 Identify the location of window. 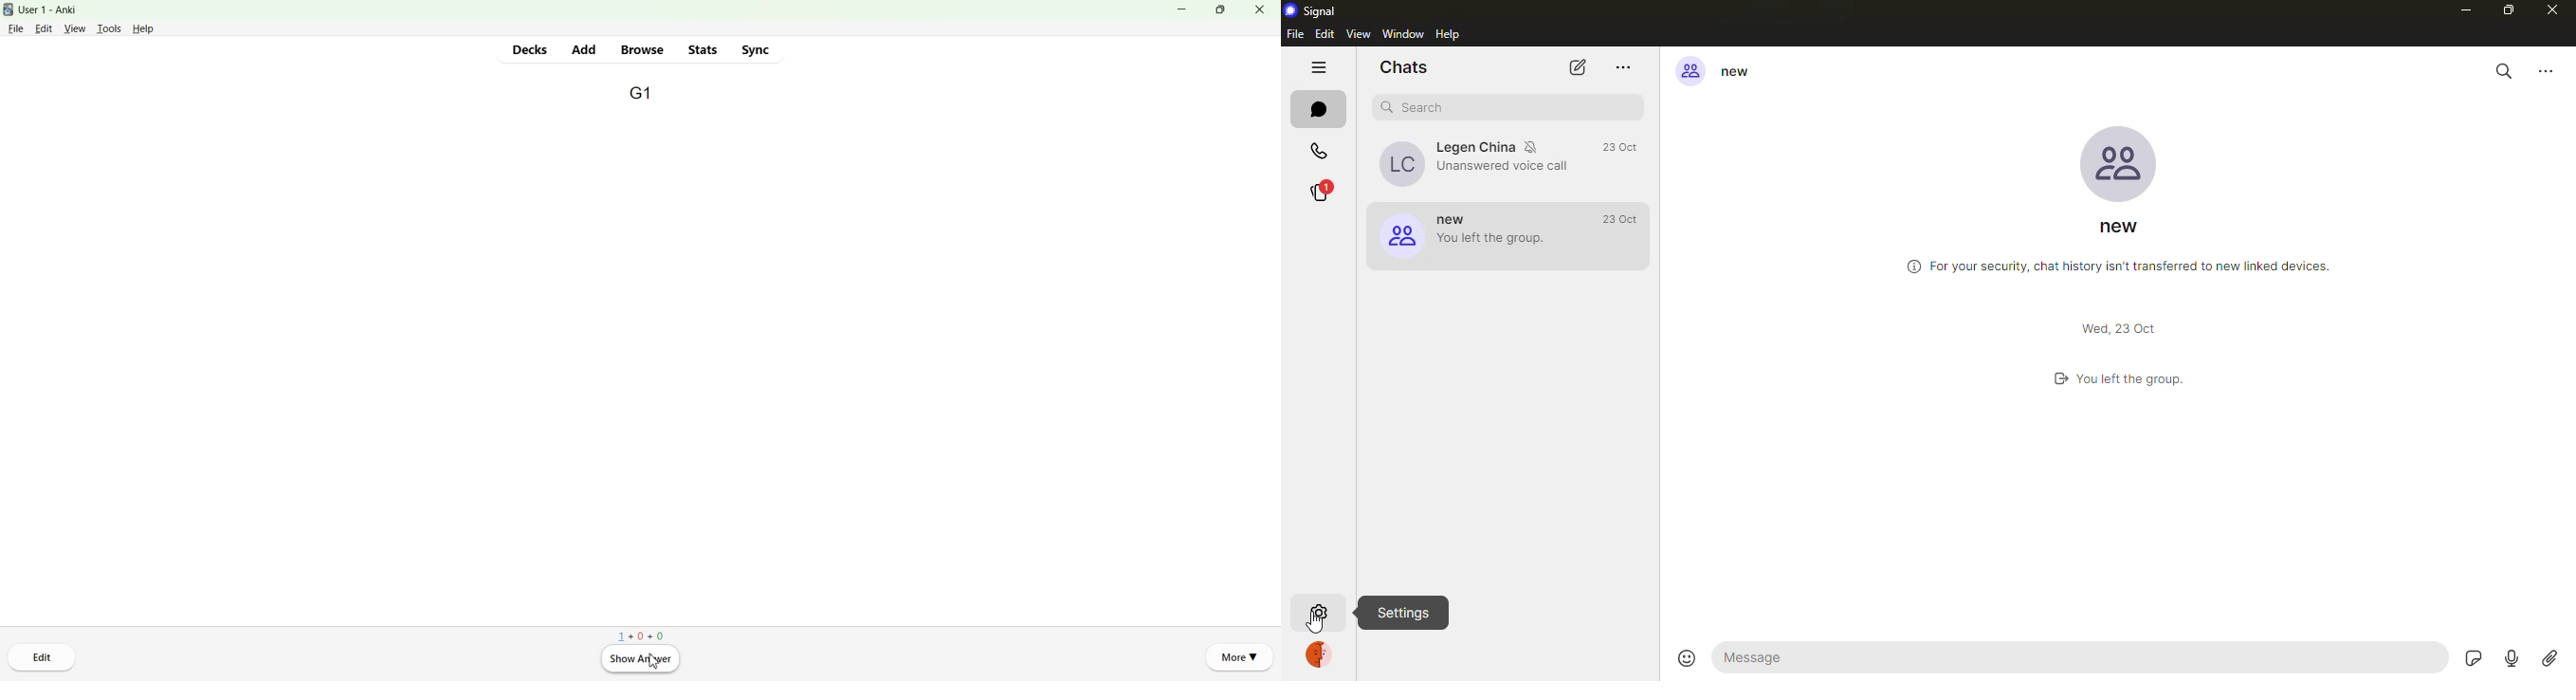
(1401, 33).